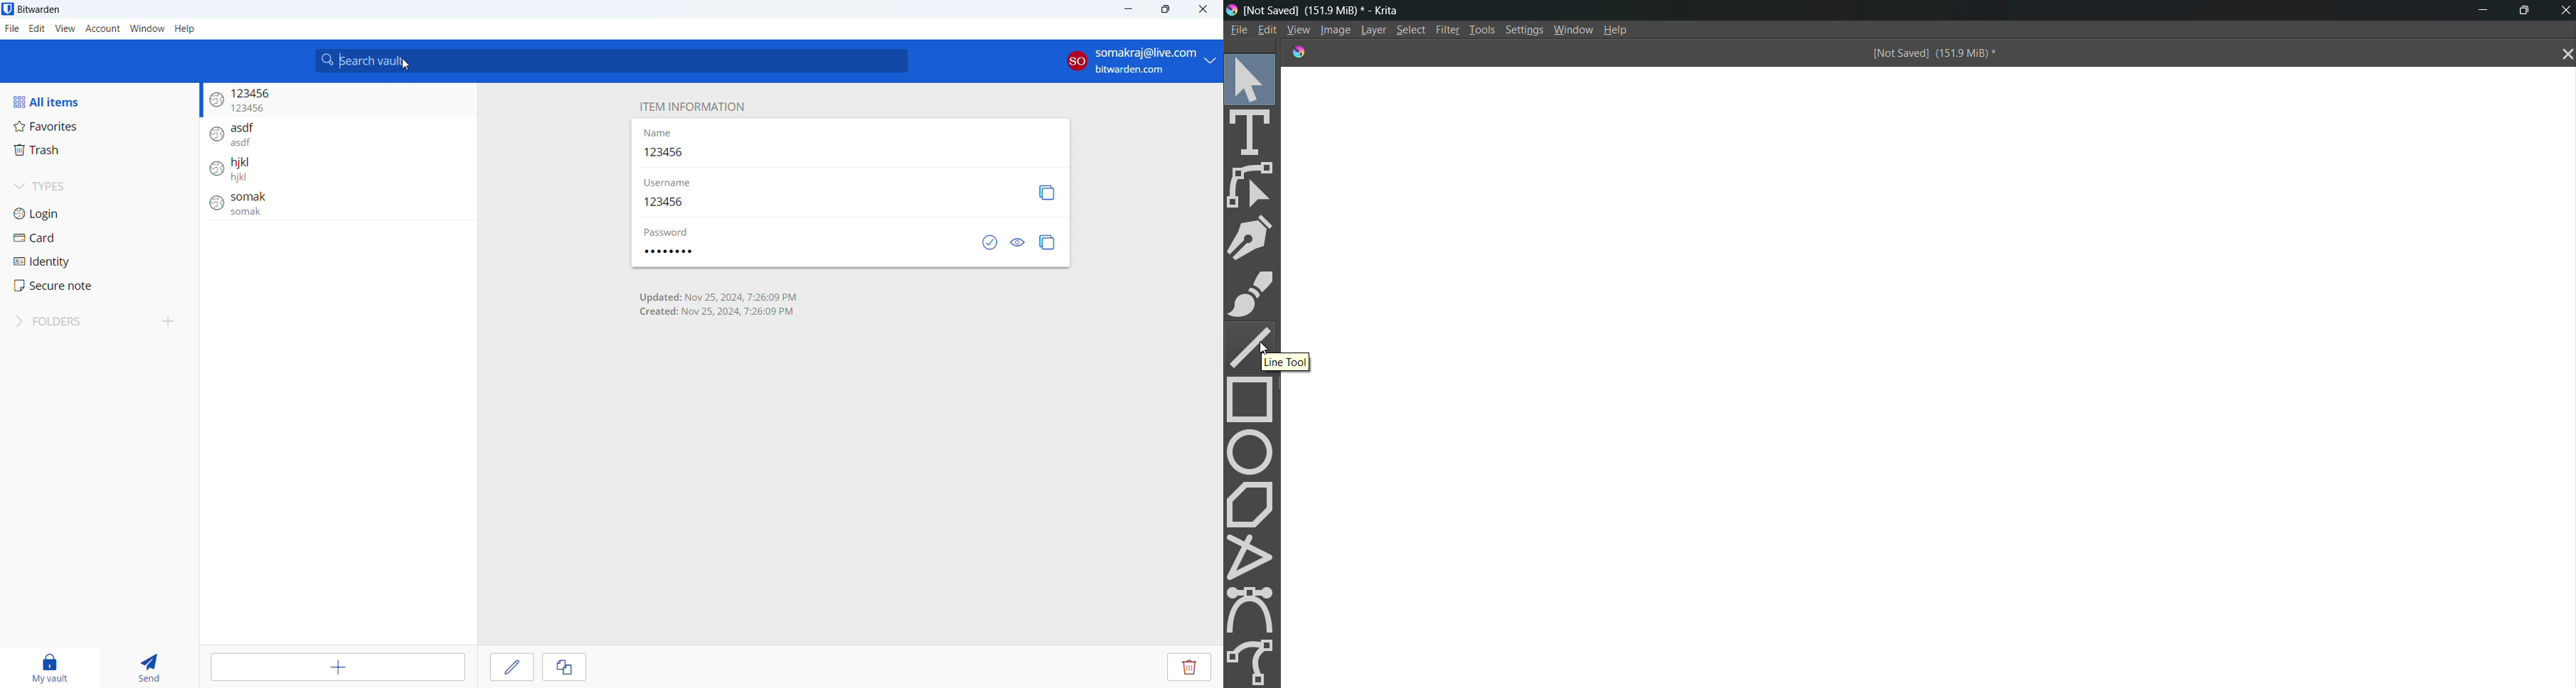 The width and height of the screenshot is (2576, 700). I want to click on name, so click(658, 134).